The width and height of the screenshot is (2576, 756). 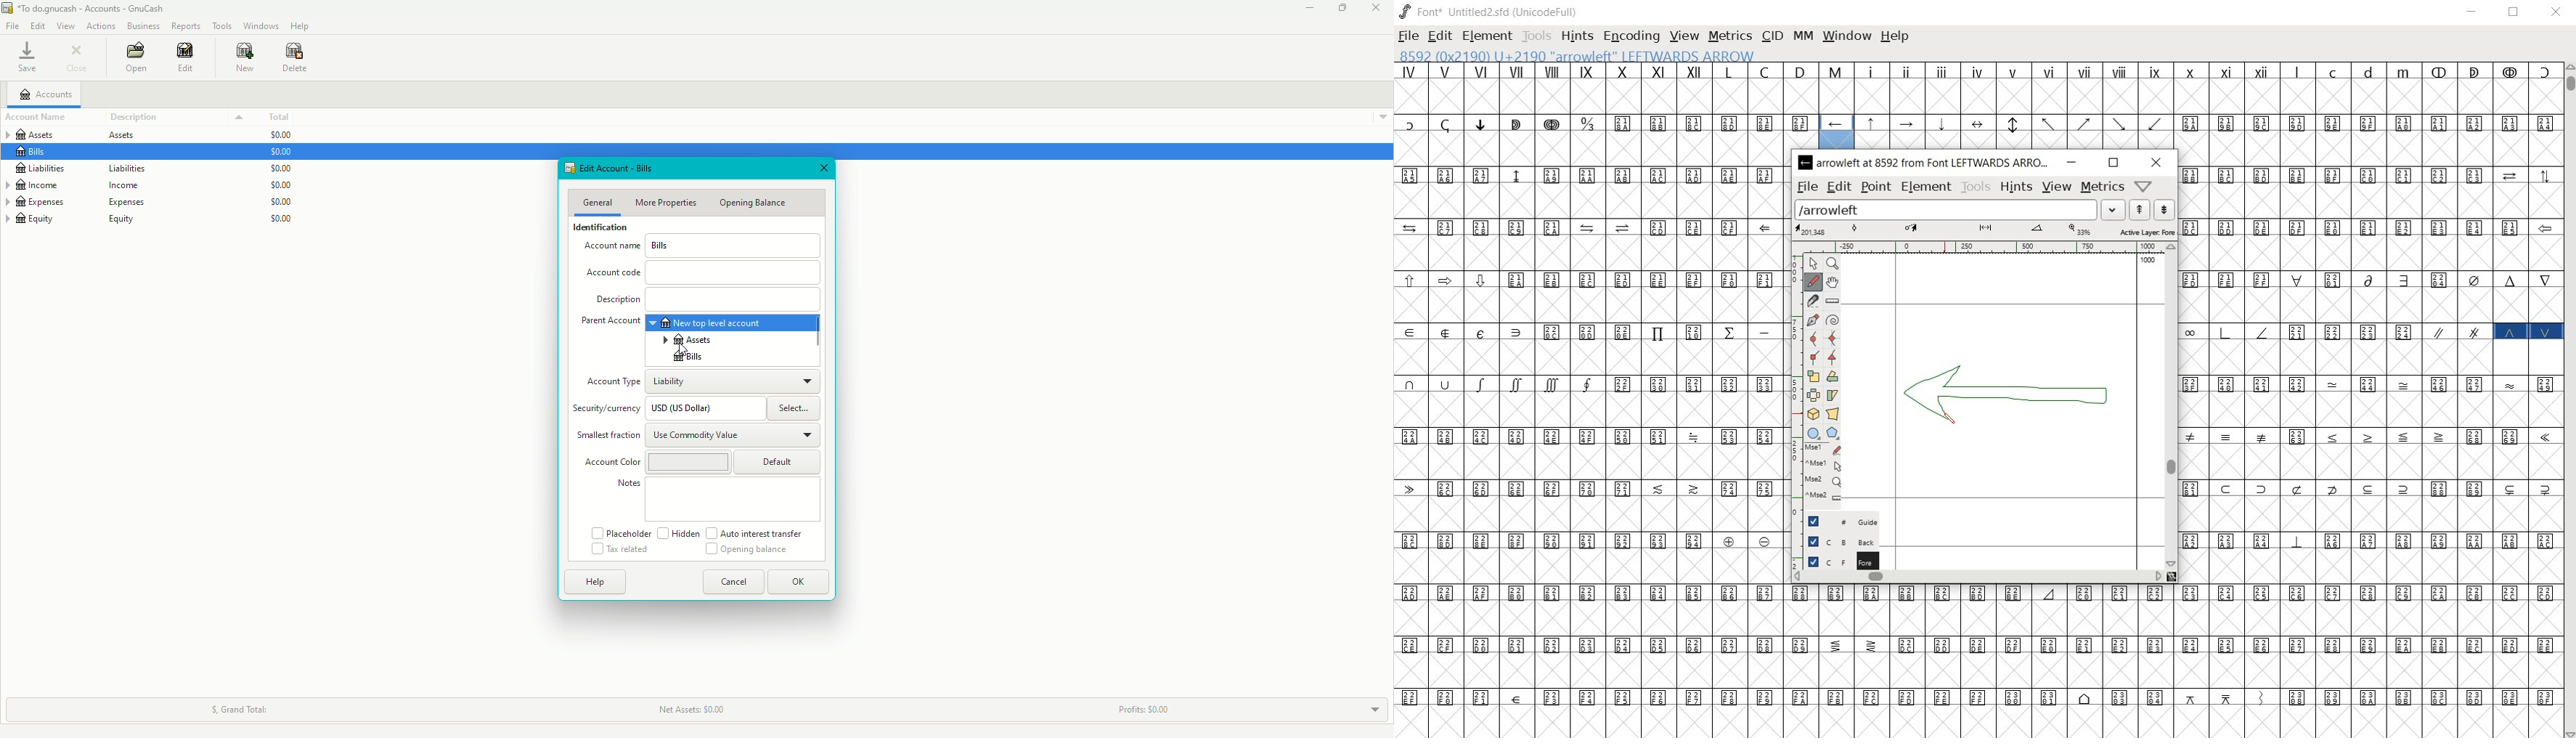 I want to click on Total, so click(x=285, y=117).